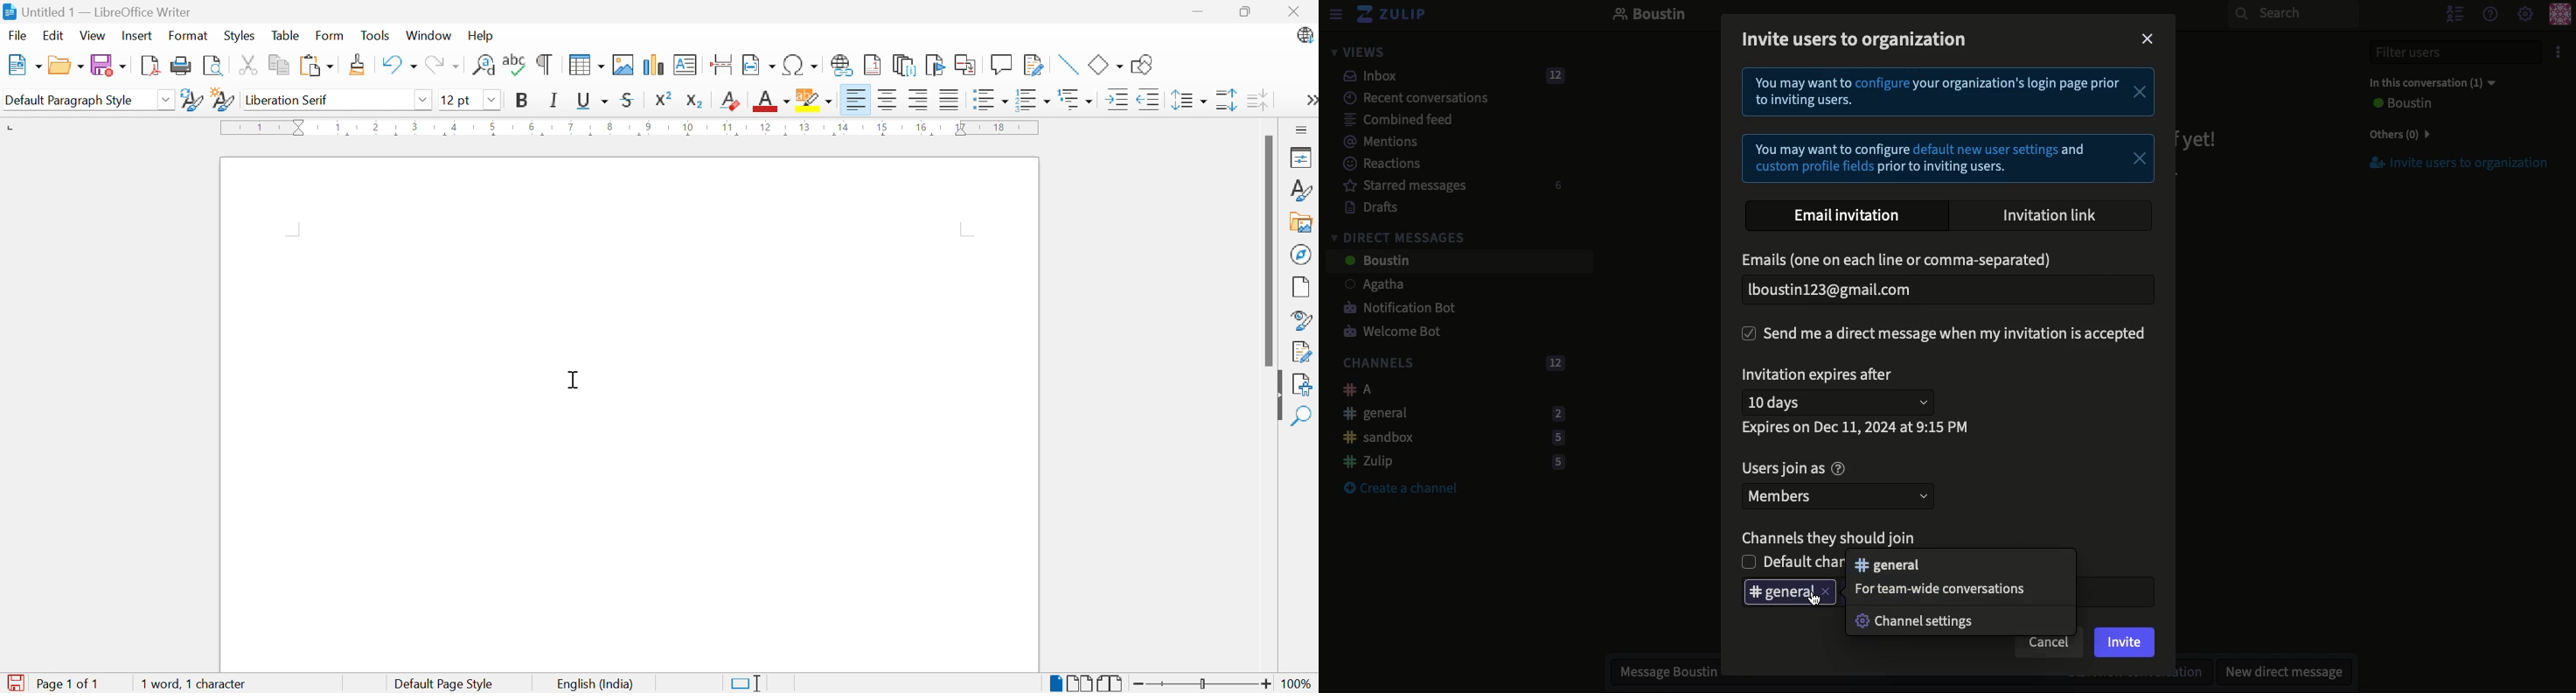  Describe the element at coordinates (1841, 495) in the screenshot. I see `Members` at that location.